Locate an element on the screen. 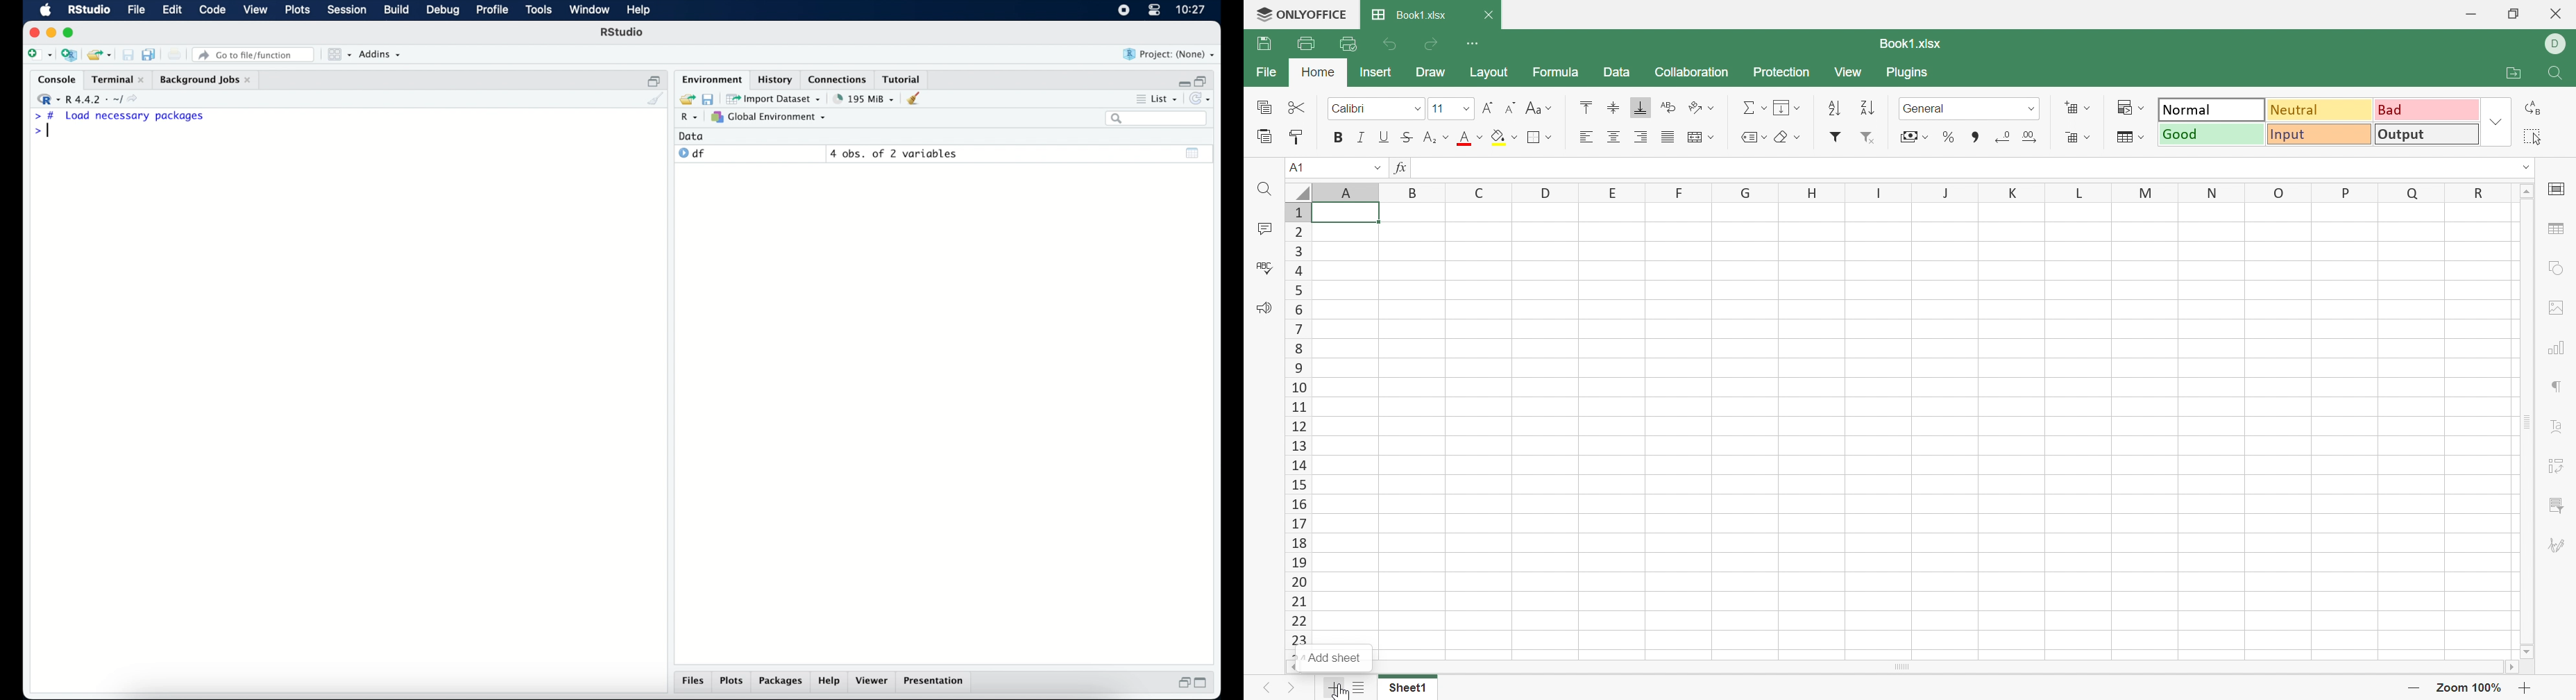 This screenshot has width=2576, height=700. Zoom 100% is located at coordinates (2468, 687).